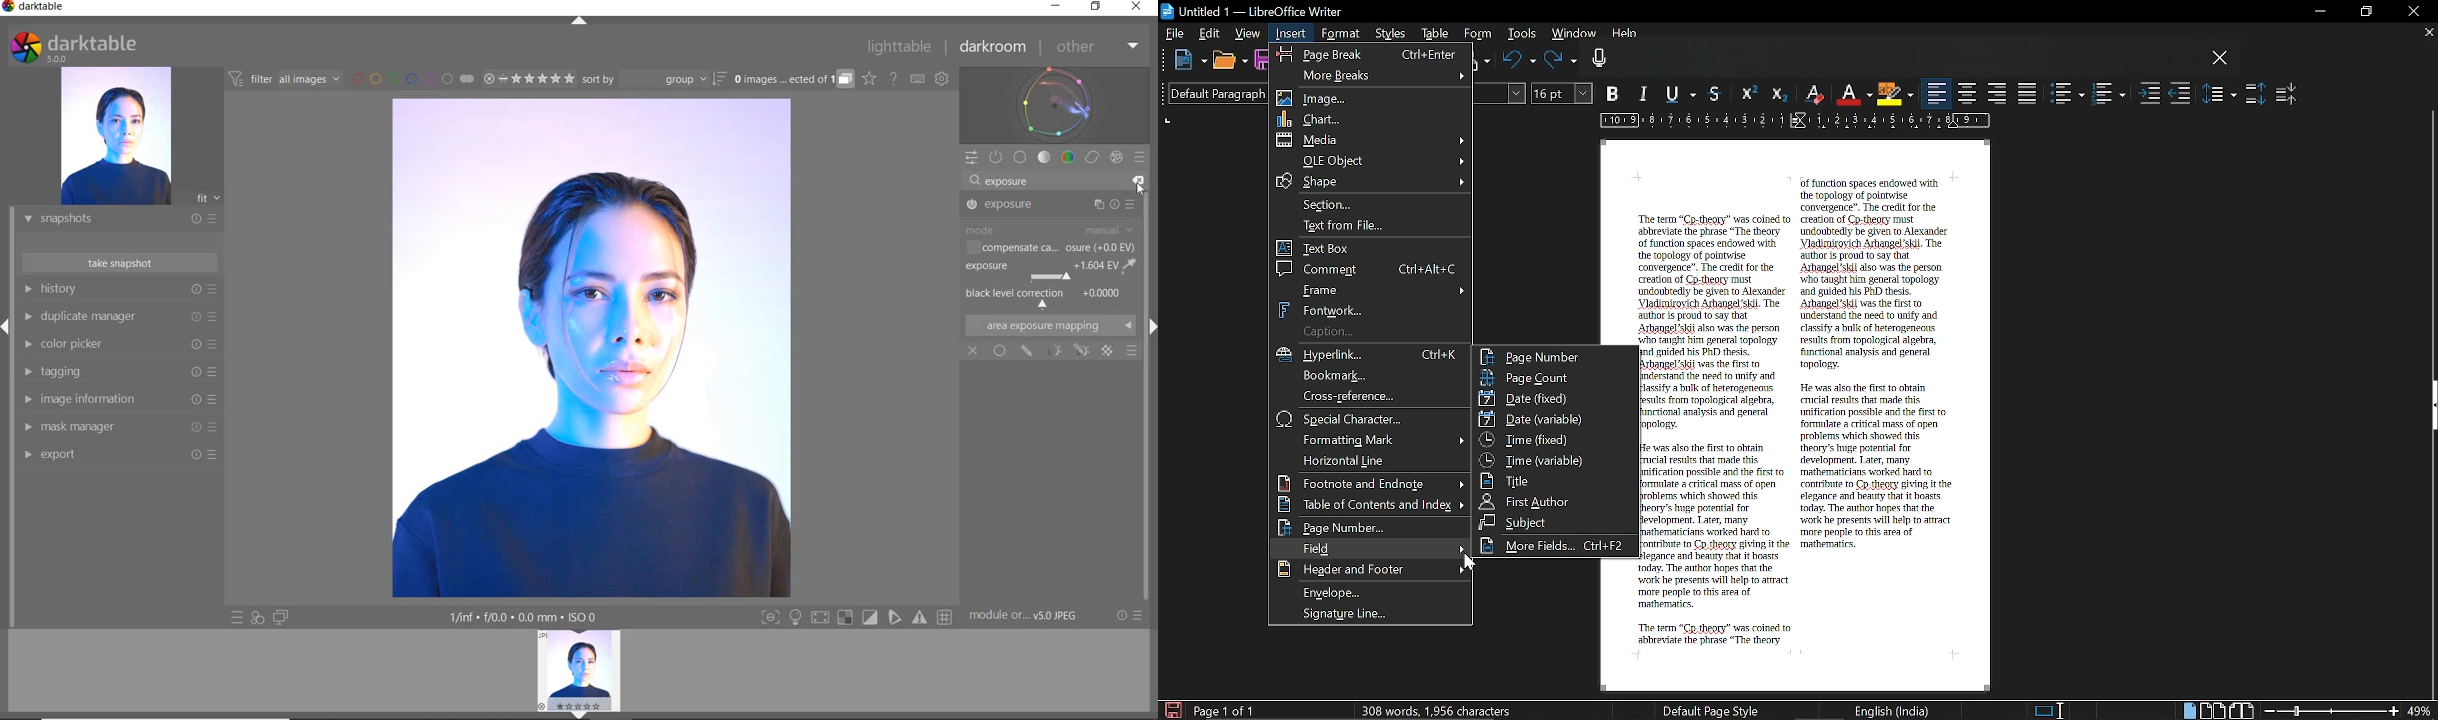 The height and width of the screenshot is (728, 2464). Describe the element at coordinates (1369, 570) in the screenshot. I see `Header and footer` at that location.